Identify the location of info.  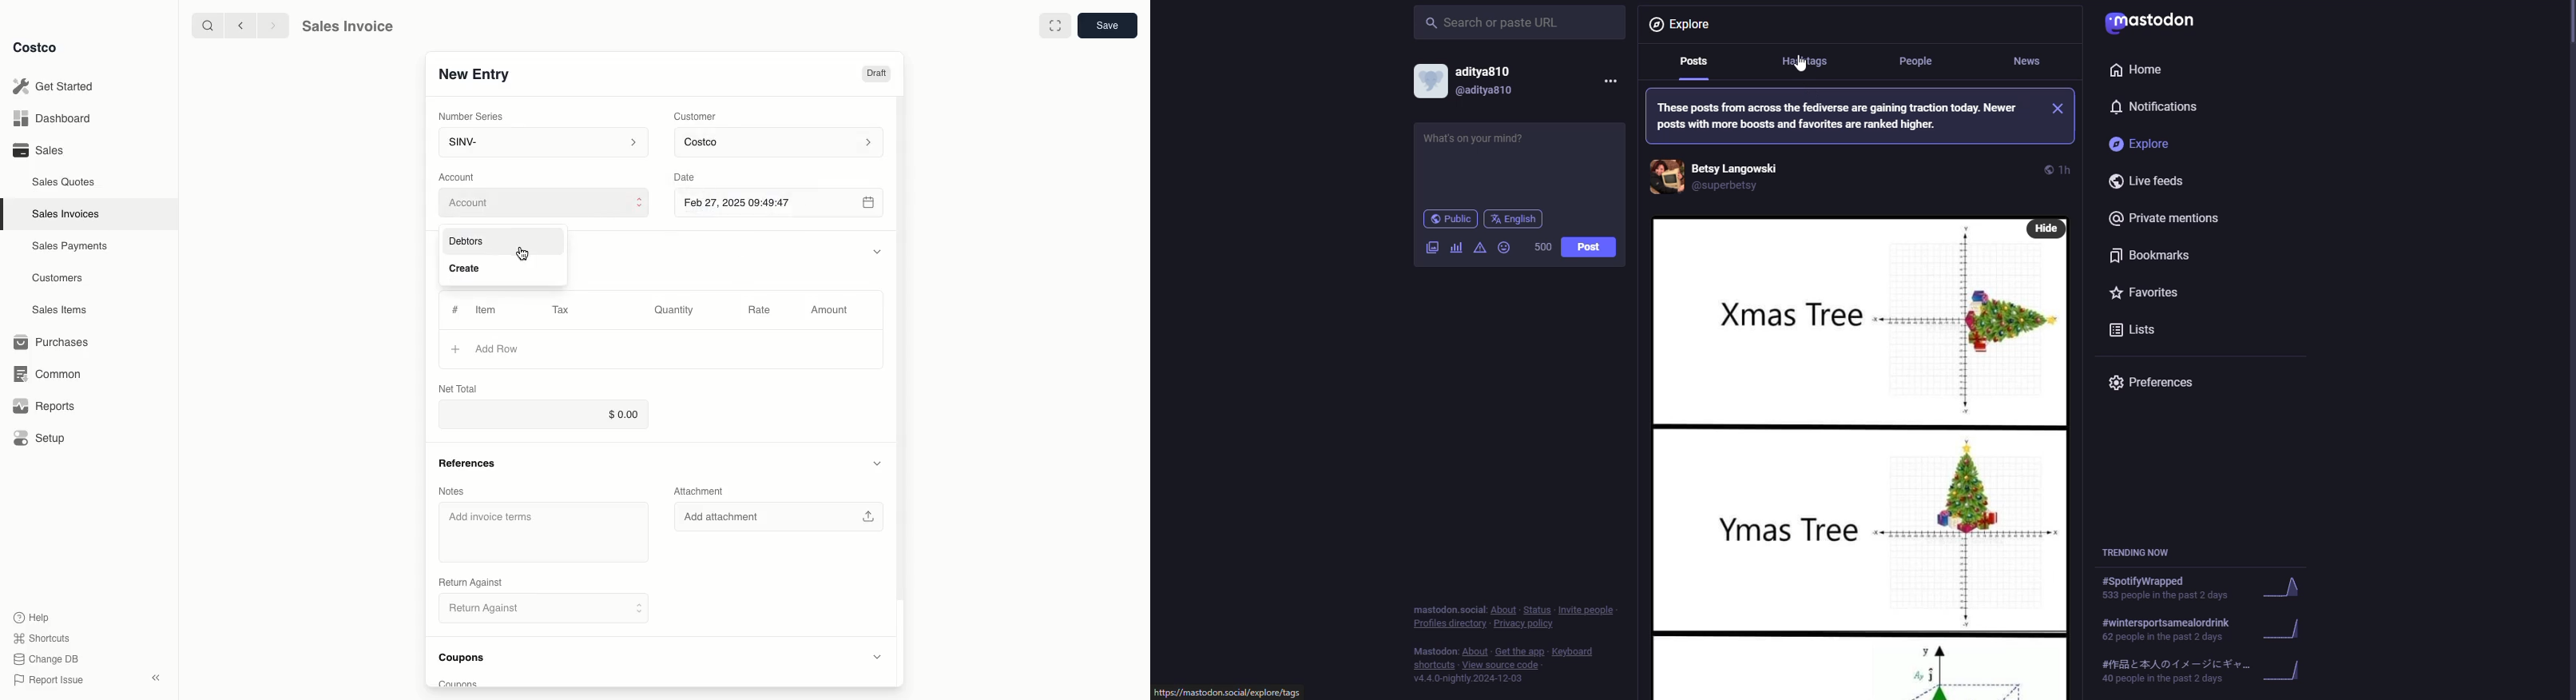
(1842, 117).